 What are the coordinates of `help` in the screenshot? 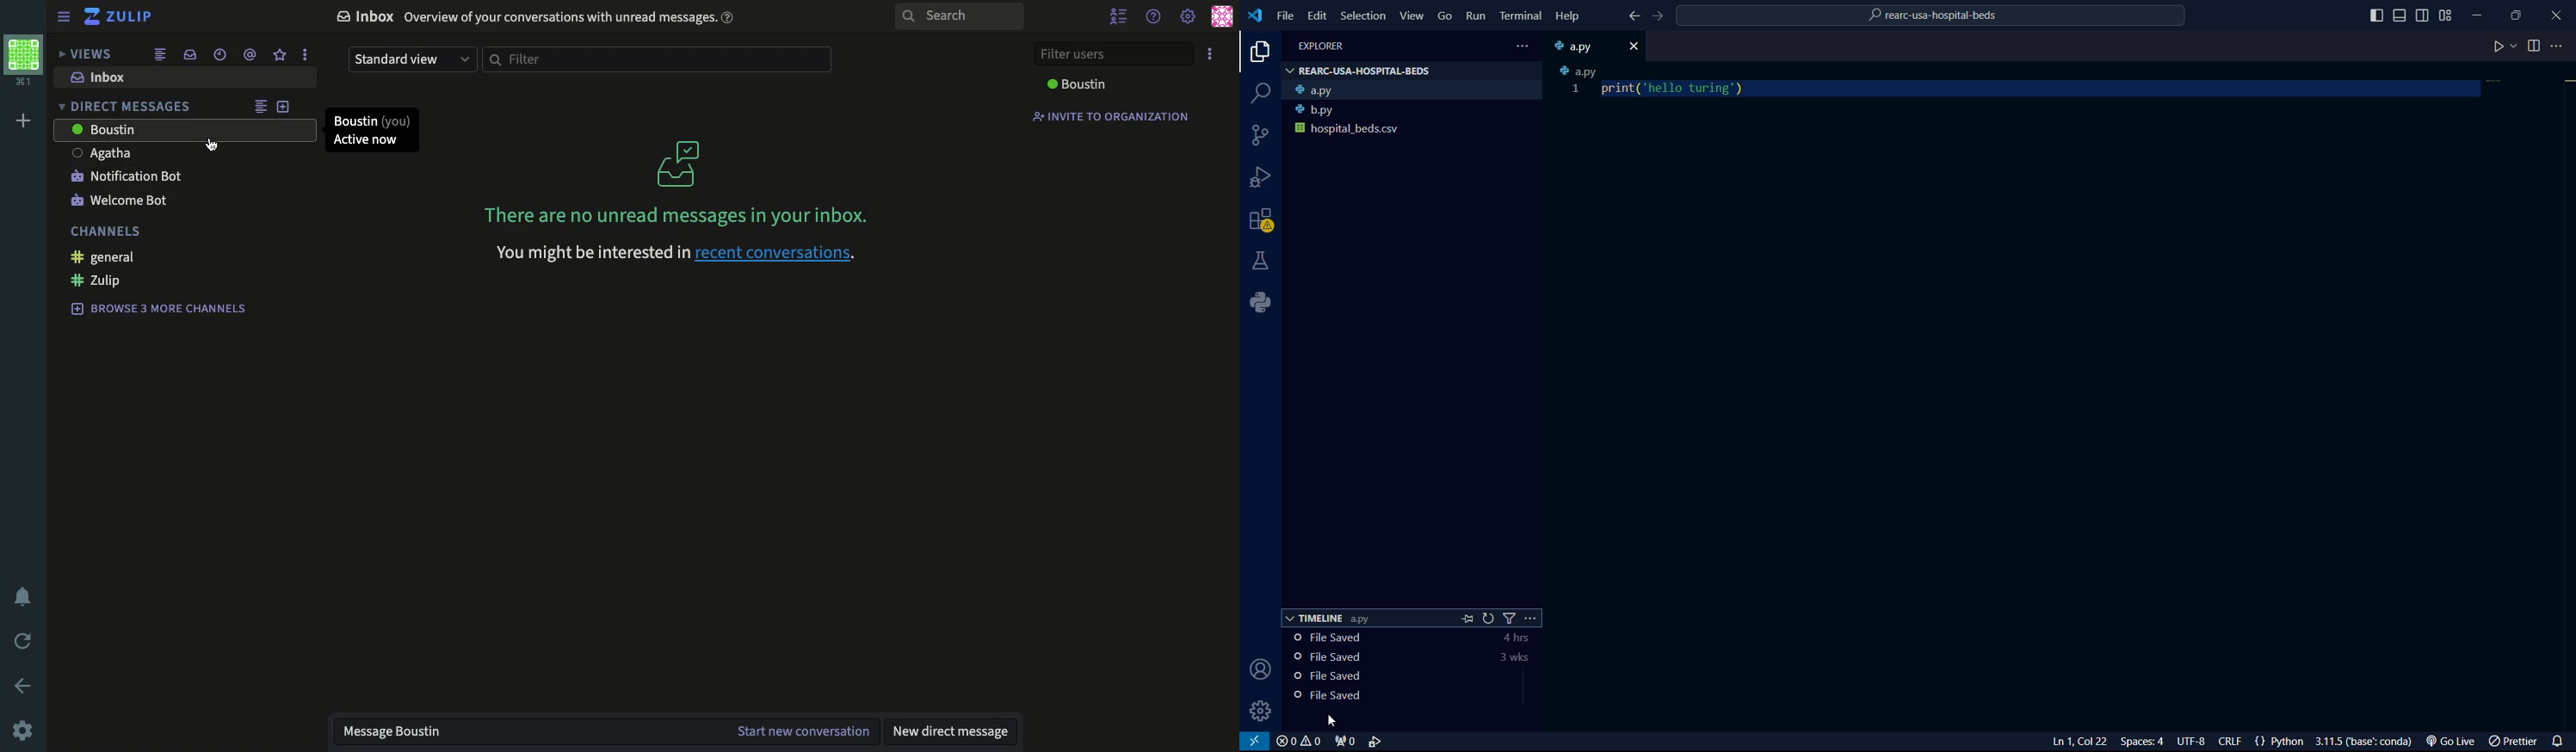 It's located at (1154, 15).